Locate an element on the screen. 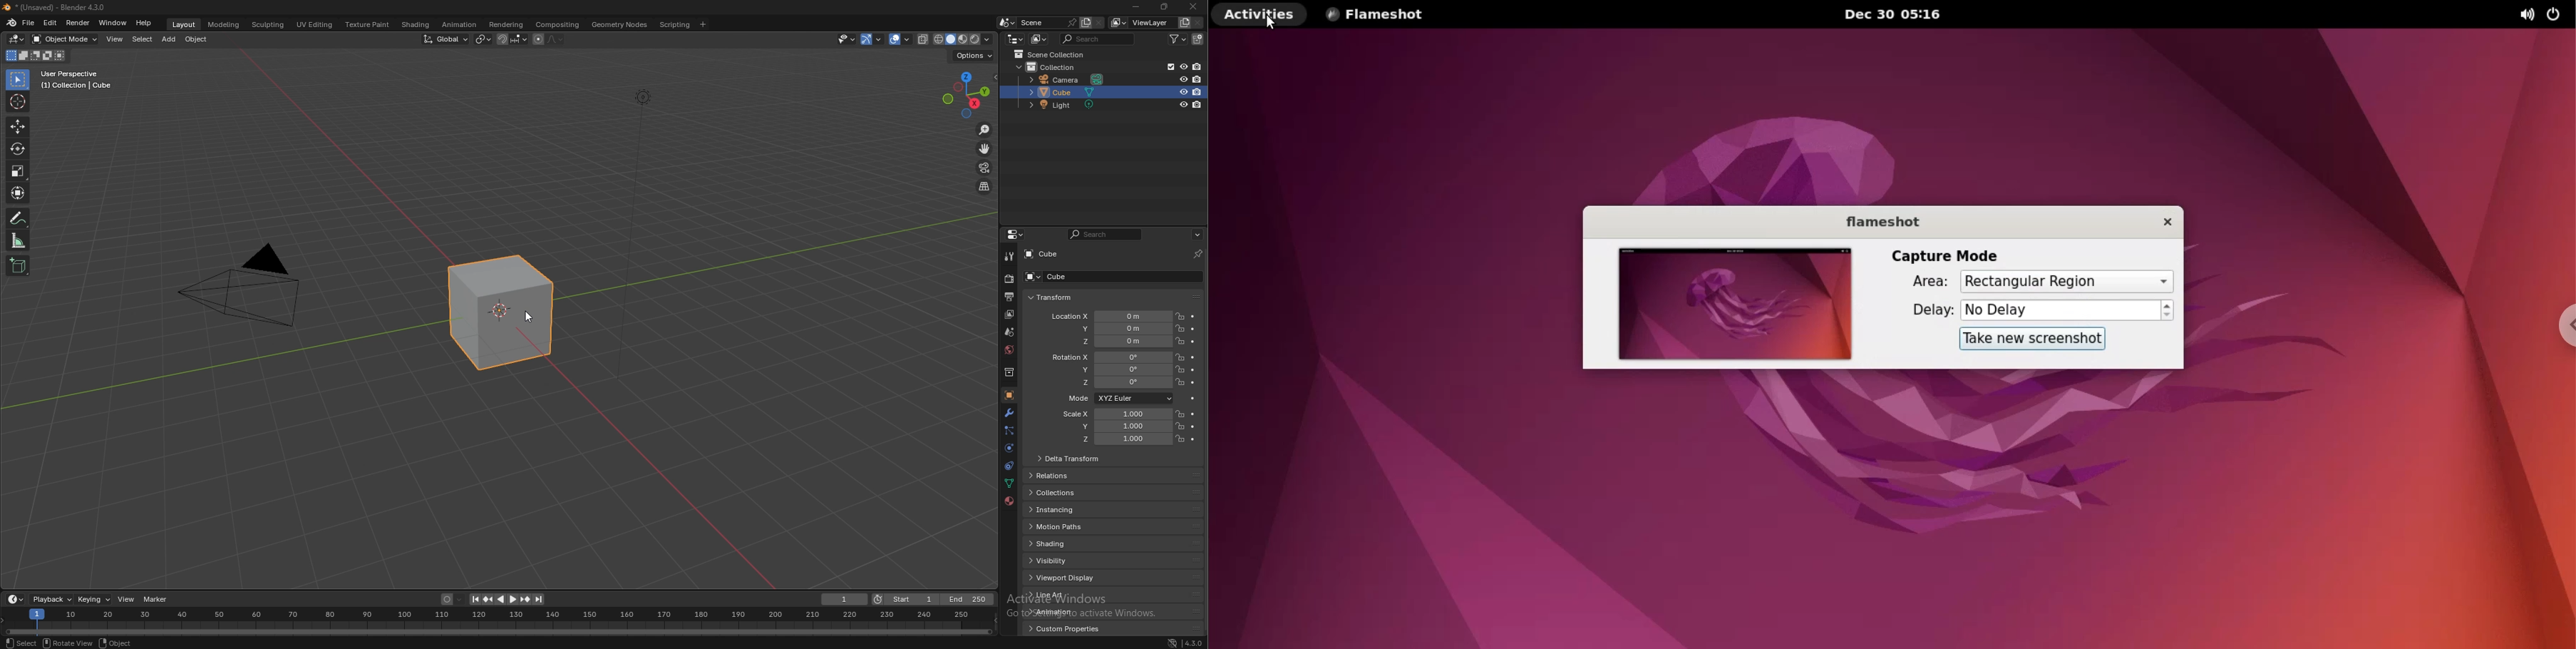 This screenshot has width=2576, height=672. visibility is located at coordinates (1077, 561).